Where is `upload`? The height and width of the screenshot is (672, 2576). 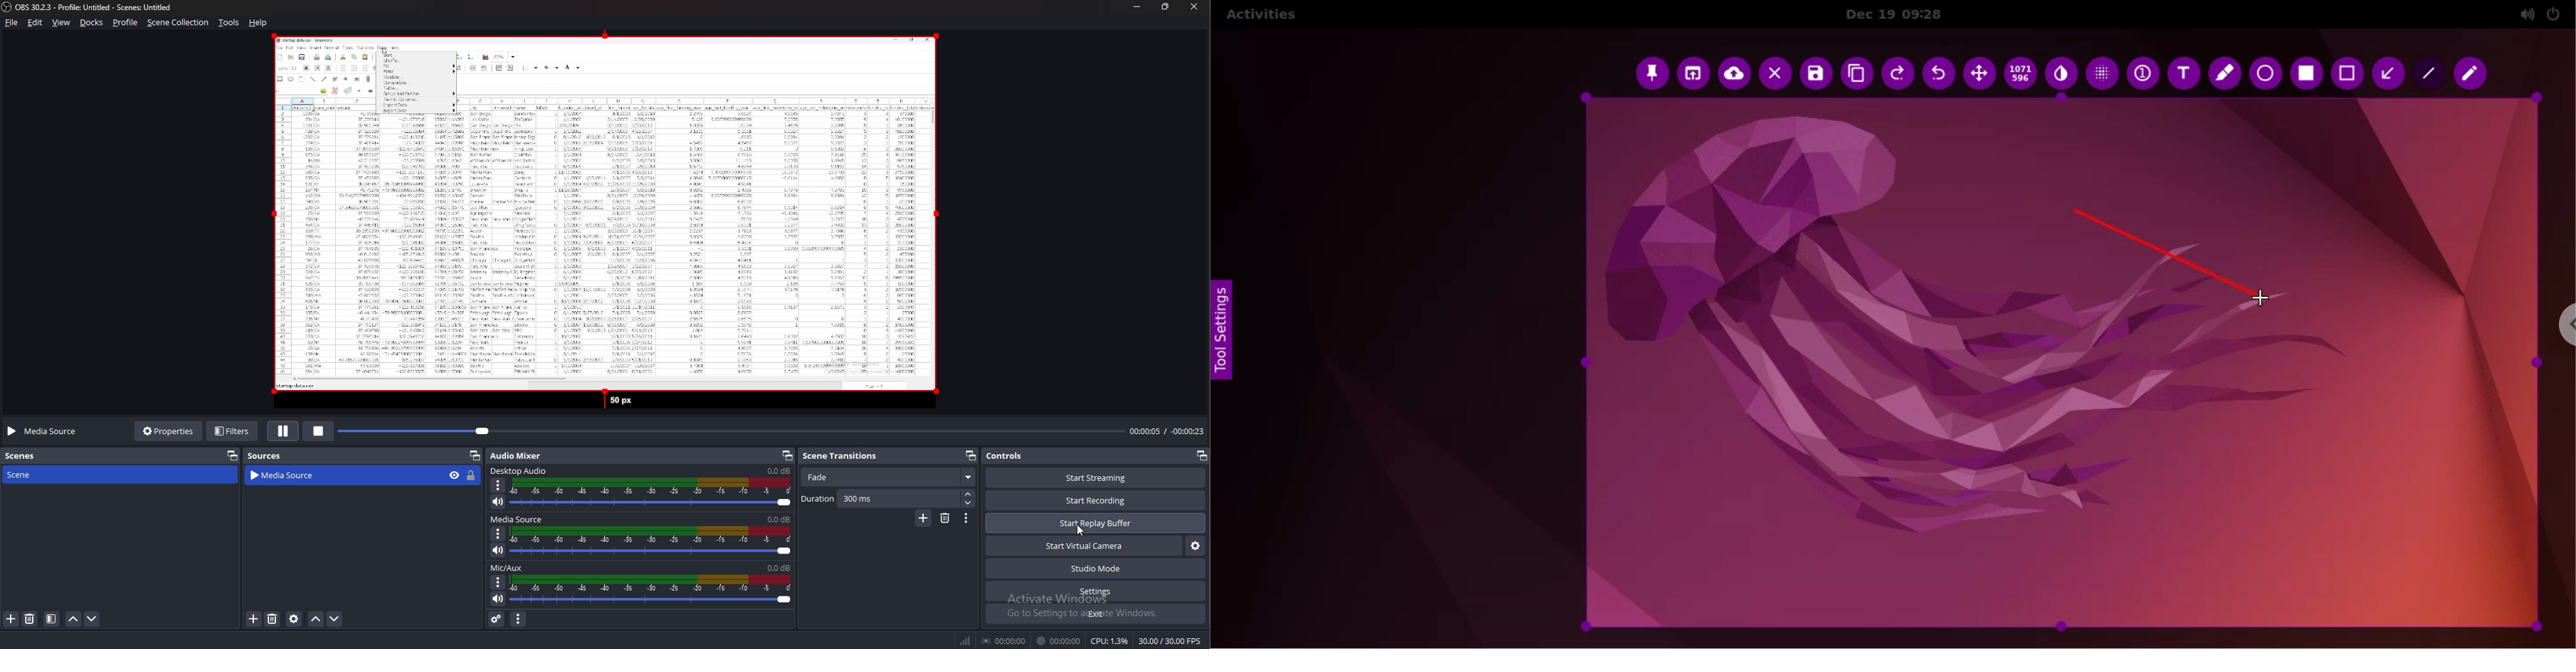 upload is located at coordinates (1736, 74).